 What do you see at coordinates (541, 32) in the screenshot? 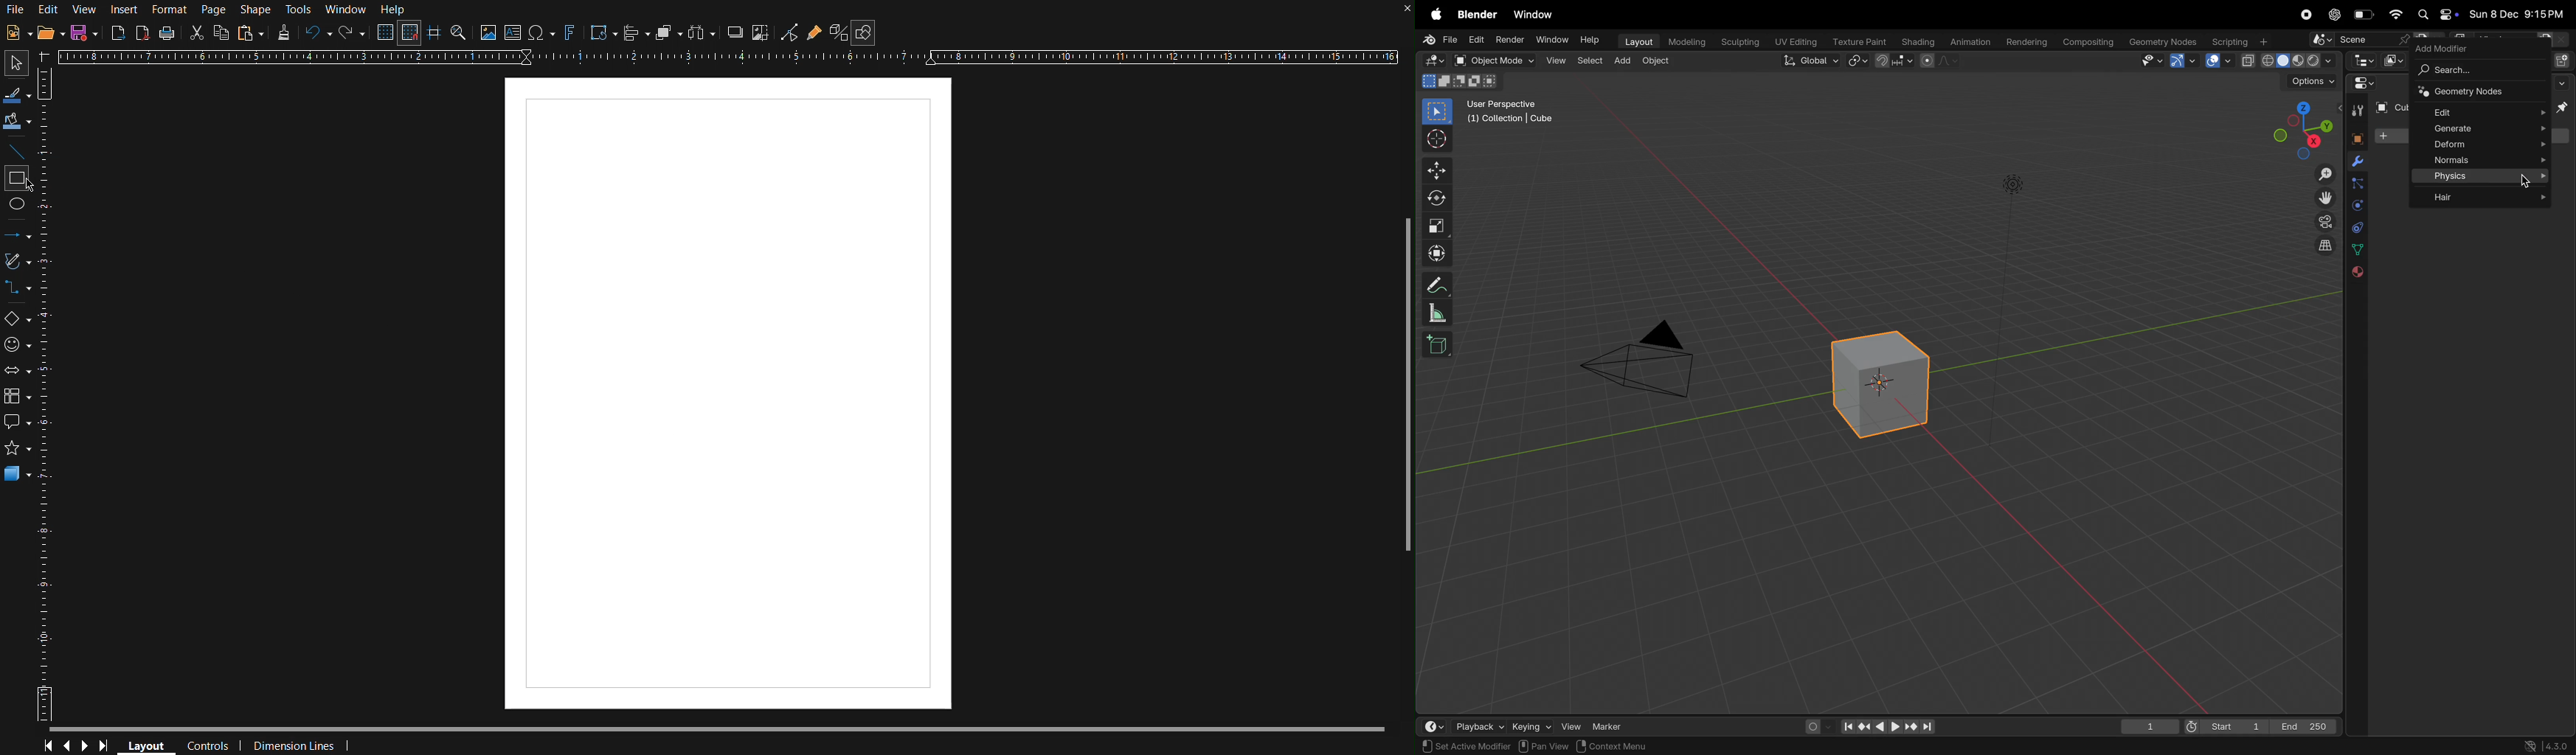
I see `Insert Special Character` at bounding box center [541, 32].